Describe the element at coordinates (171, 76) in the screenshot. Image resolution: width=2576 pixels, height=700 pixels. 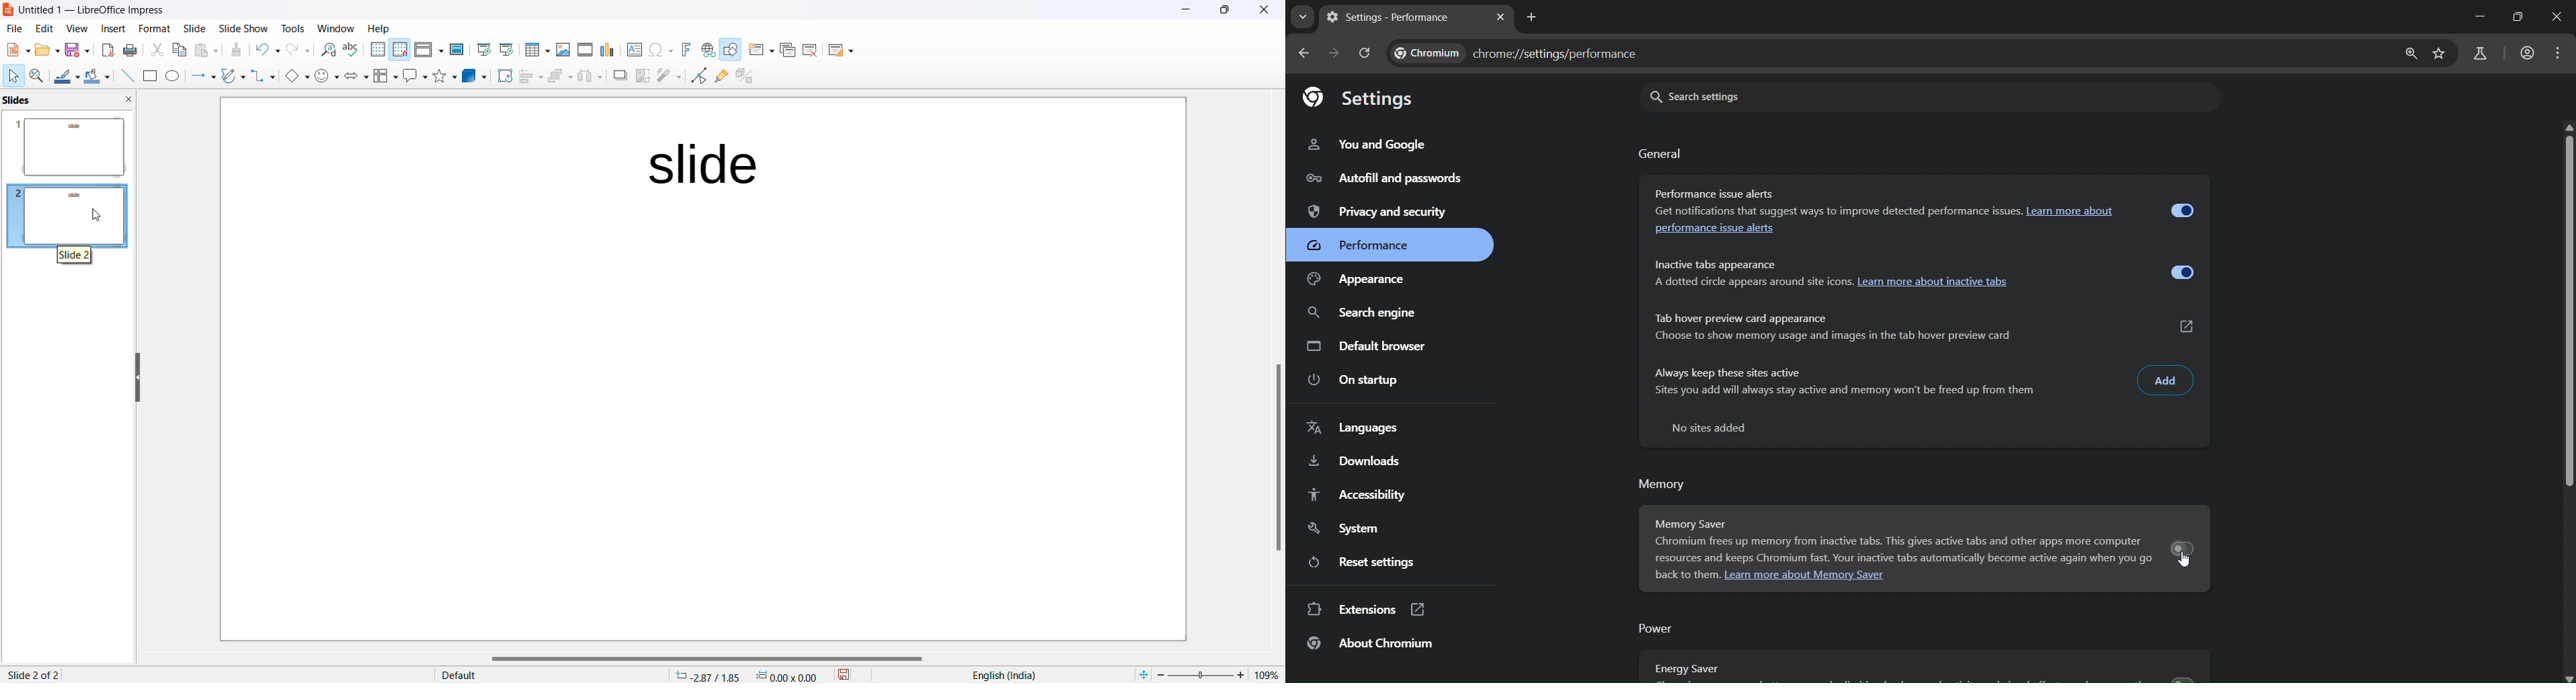
I see `Ellipse` at that location.